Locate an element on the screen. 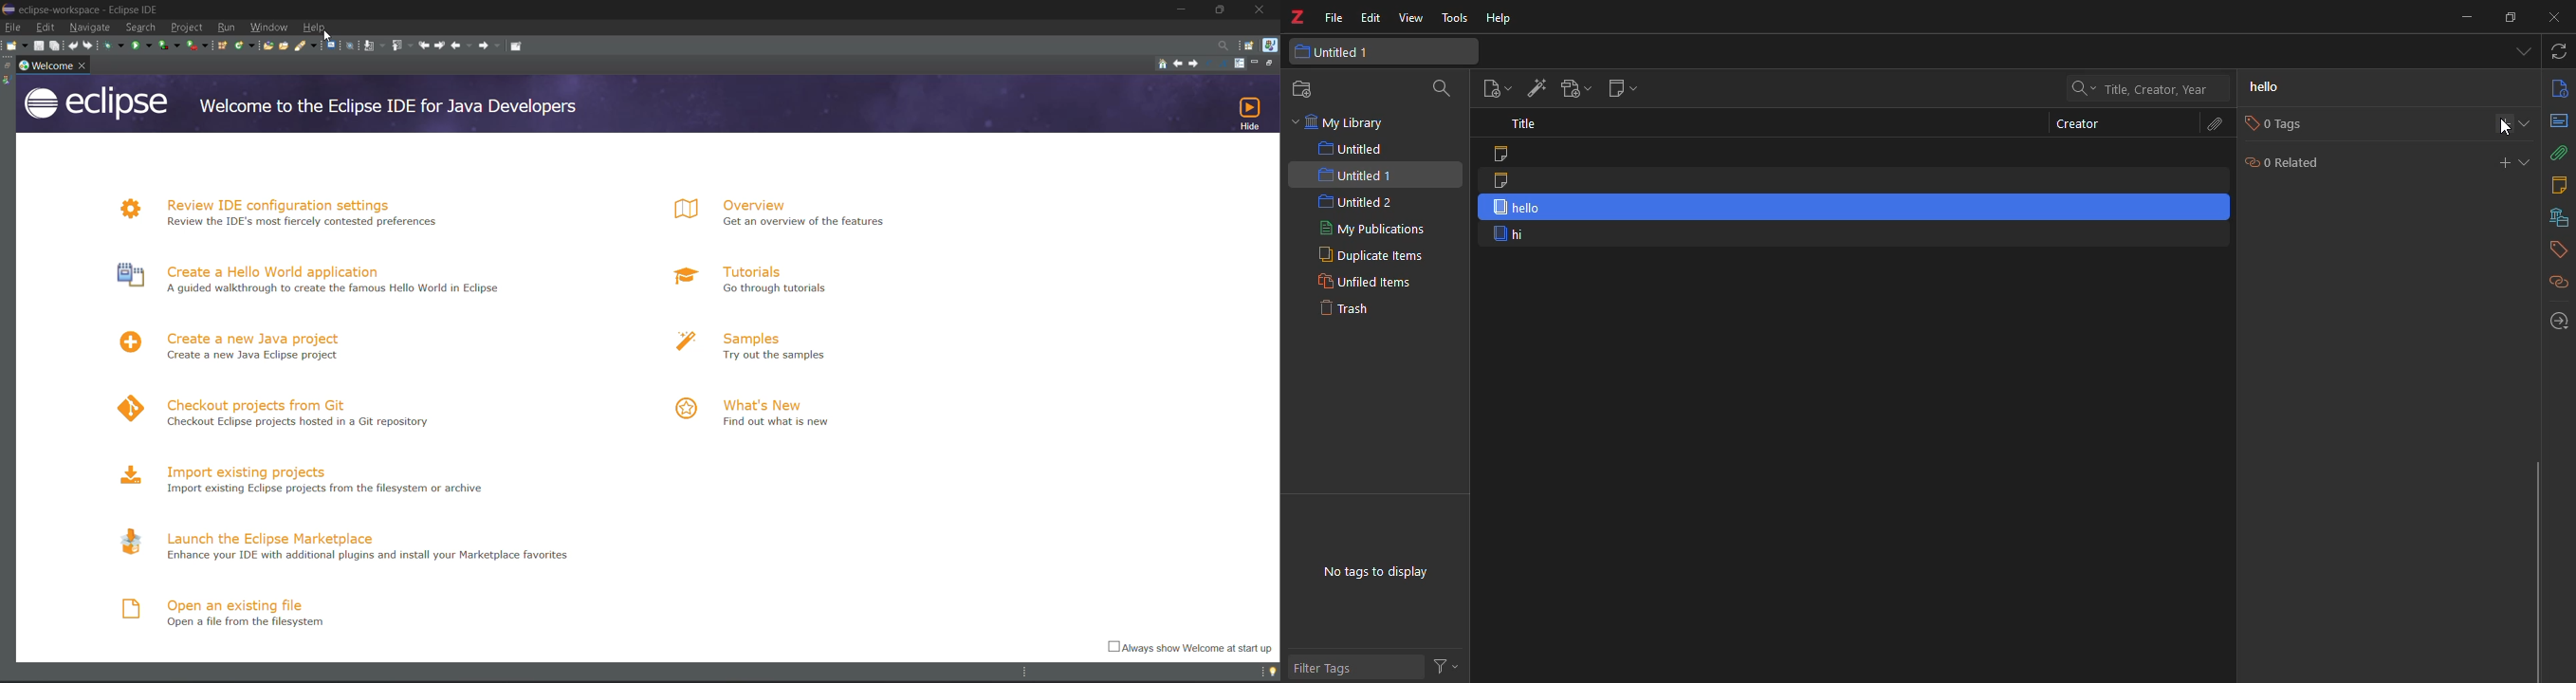  actions is located at coordinates (1448, 666).